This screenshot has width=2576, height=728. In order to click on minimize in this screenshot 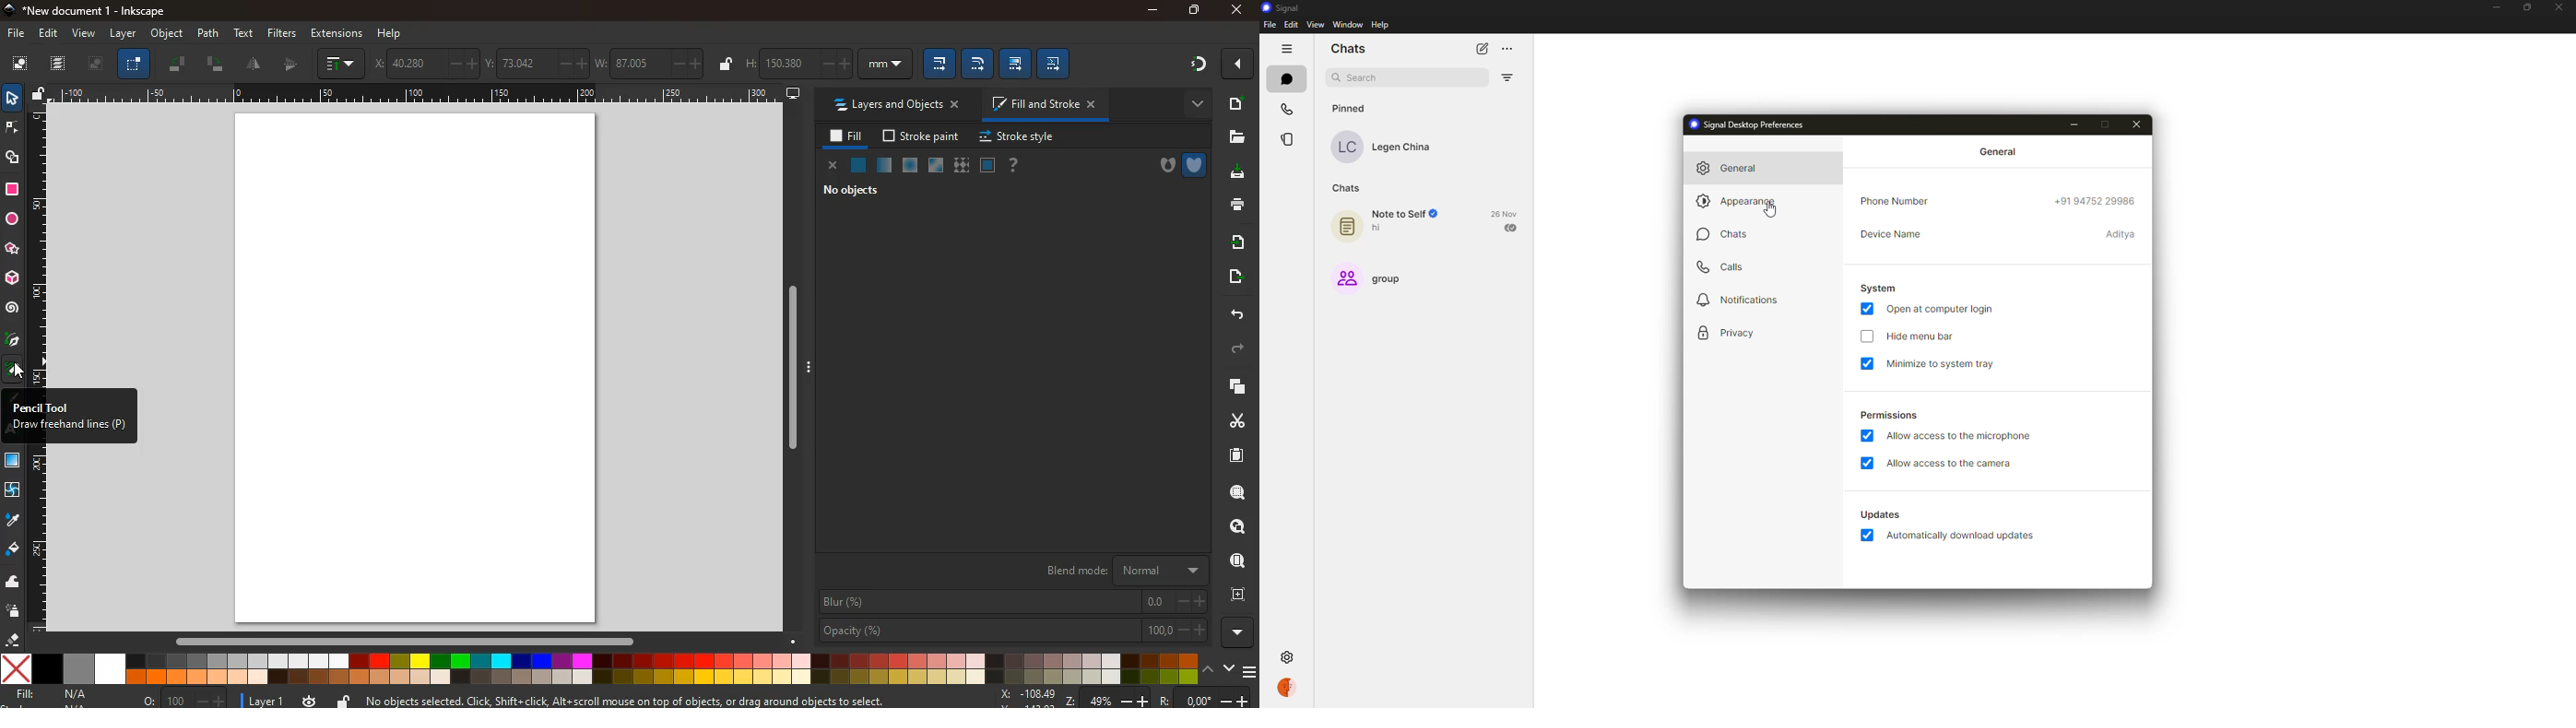, I will do `click(2494, 8)`.